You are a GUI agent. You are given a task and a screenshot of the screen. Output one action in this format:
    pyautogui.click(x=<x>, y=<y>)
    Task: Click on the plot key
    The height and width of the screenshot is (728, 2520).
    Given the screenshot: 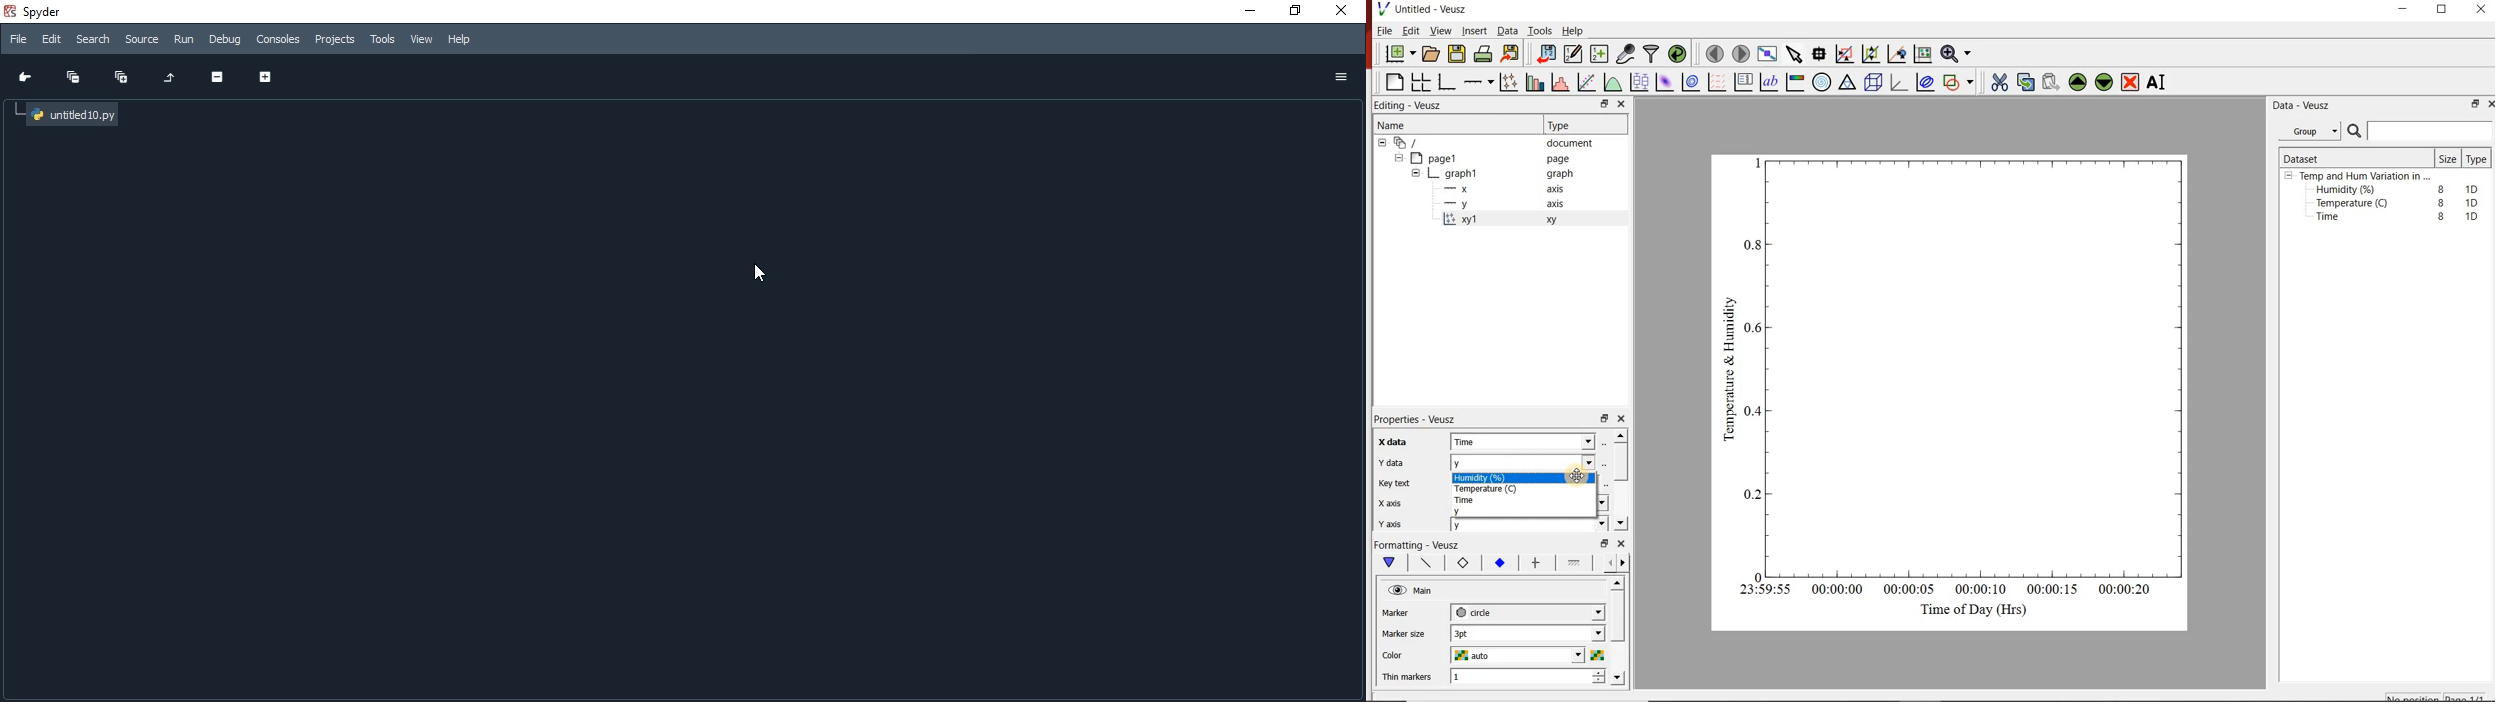 What is the action you would take?
    pyautogui.click(x=1746, y=82)
    